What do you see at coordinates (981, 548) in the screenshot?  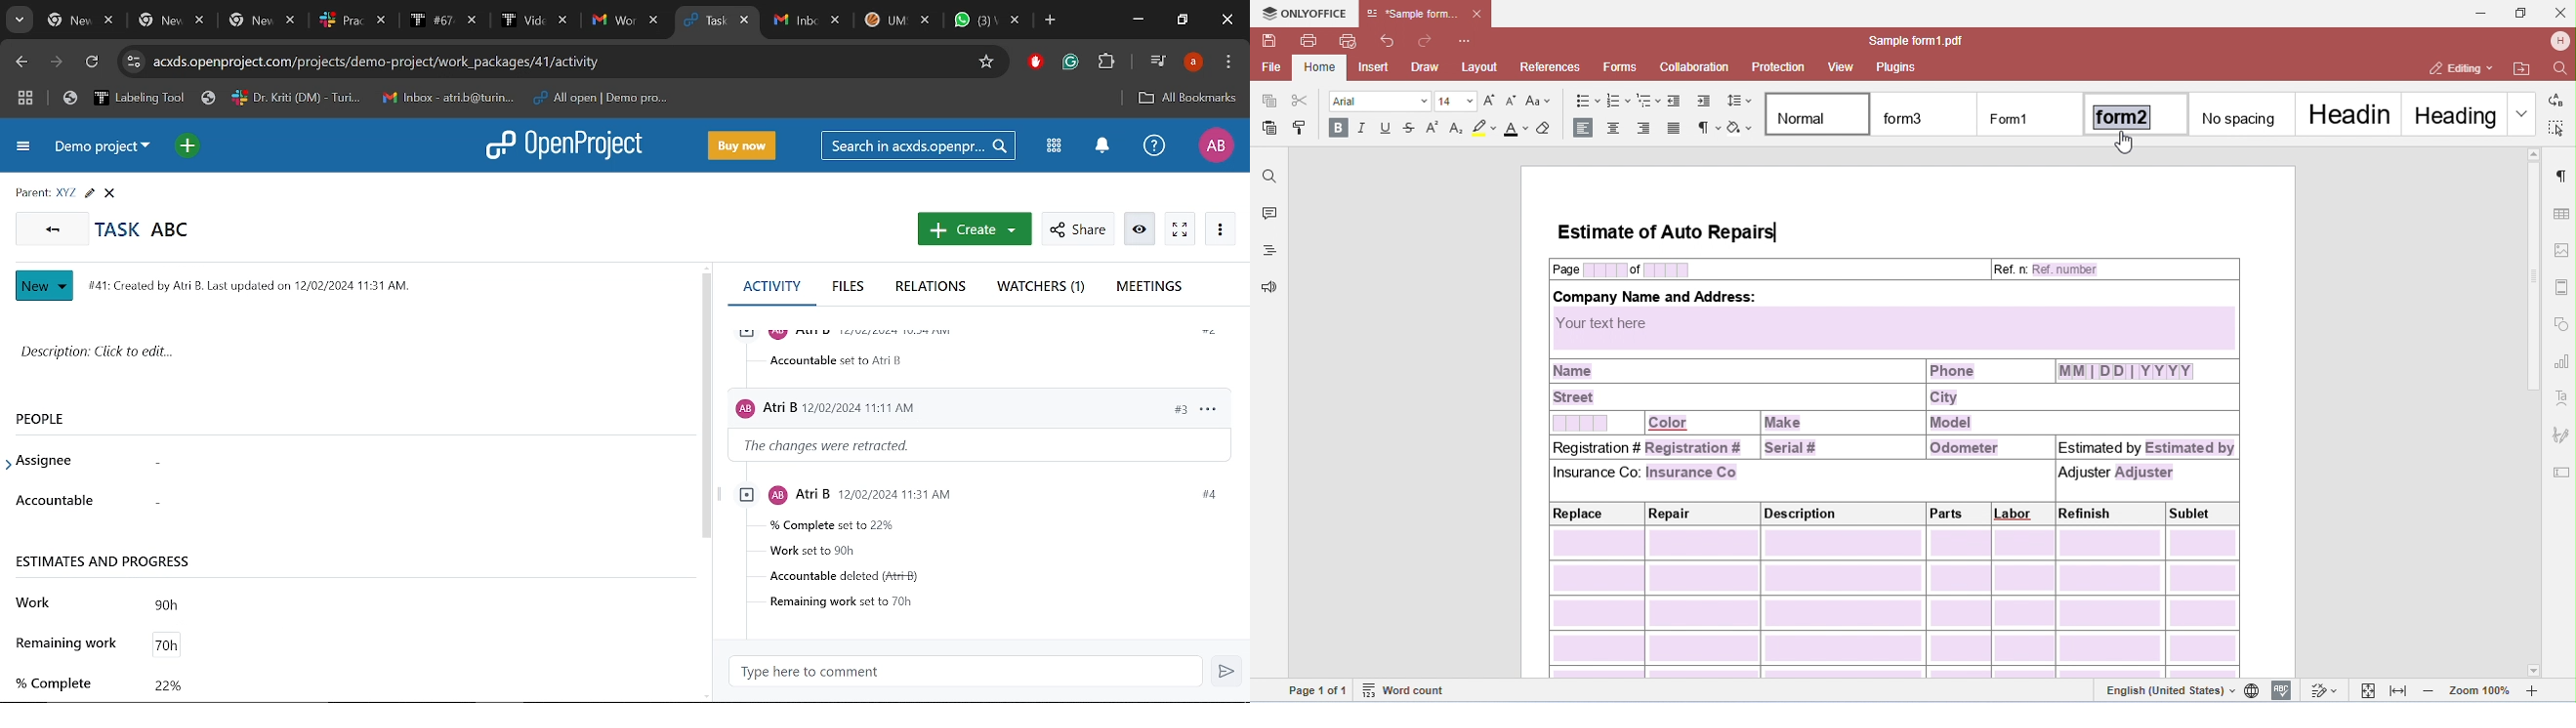 I see `Task infromstions` at bounding box center [981, 548].